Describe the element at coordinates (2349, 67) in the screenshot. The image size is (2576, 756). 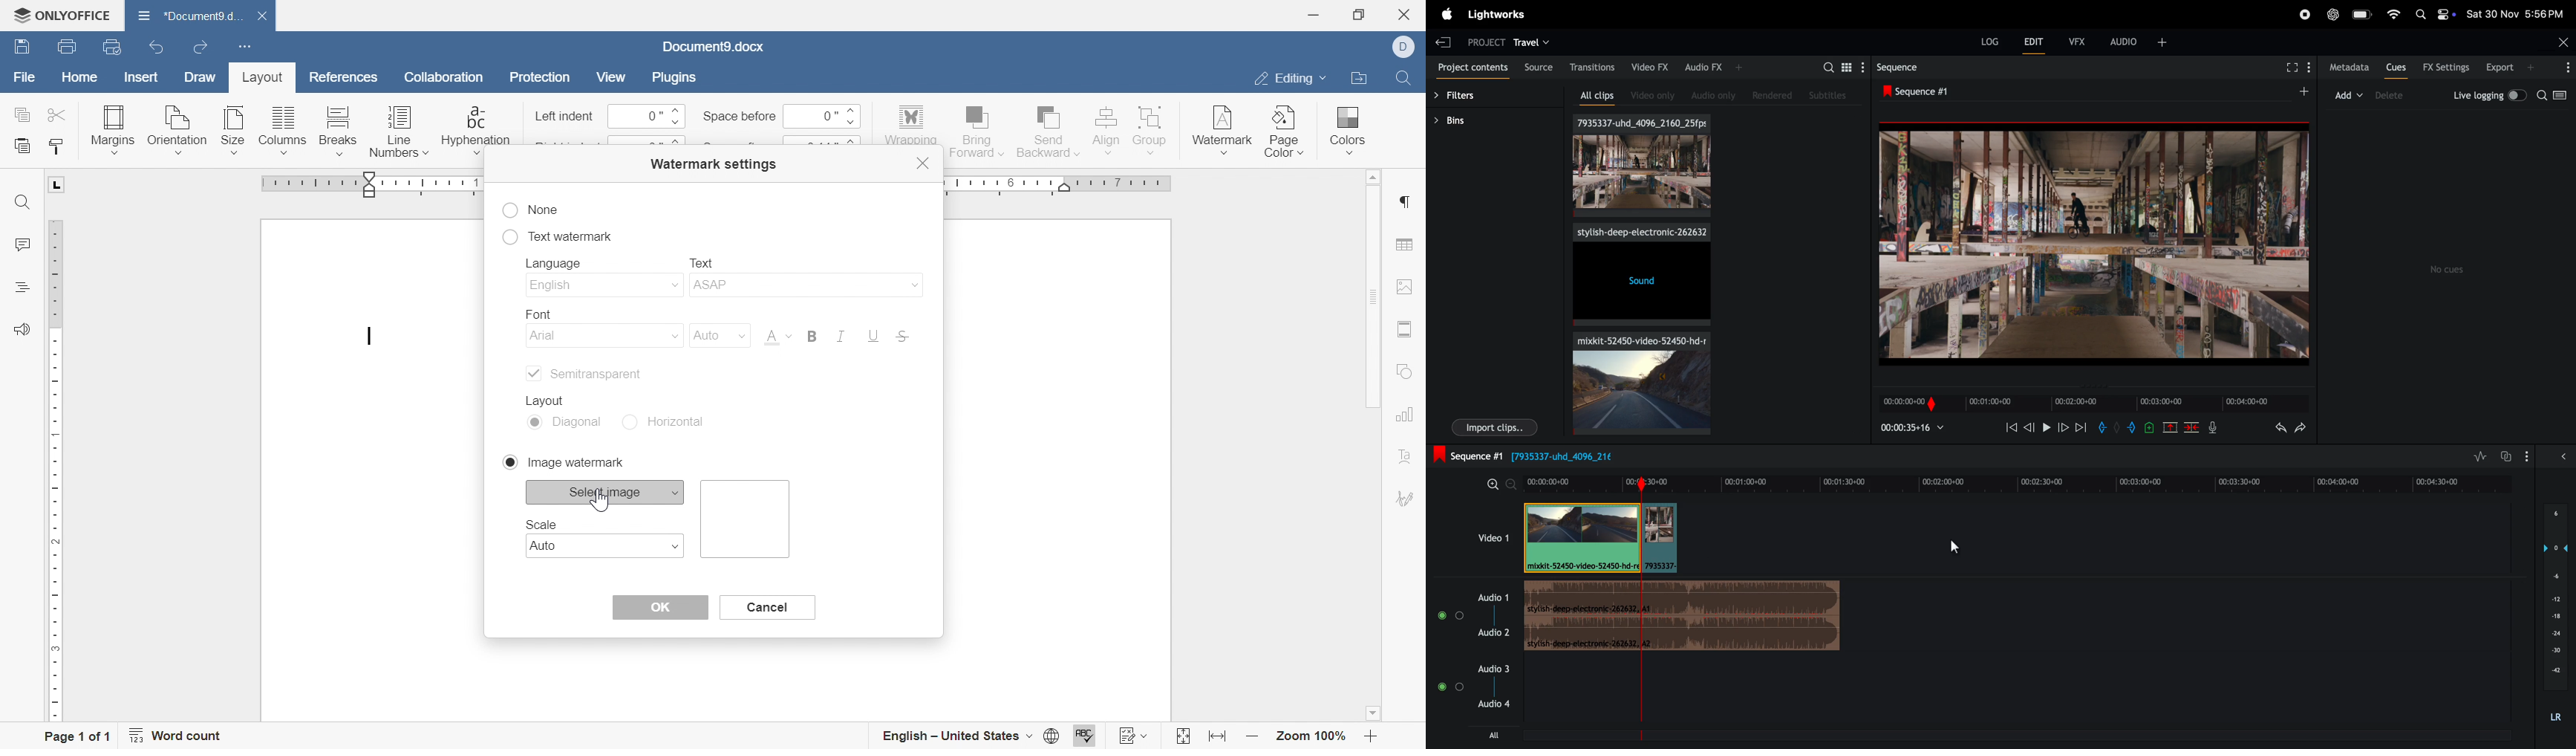
I see `metadata` at that location.